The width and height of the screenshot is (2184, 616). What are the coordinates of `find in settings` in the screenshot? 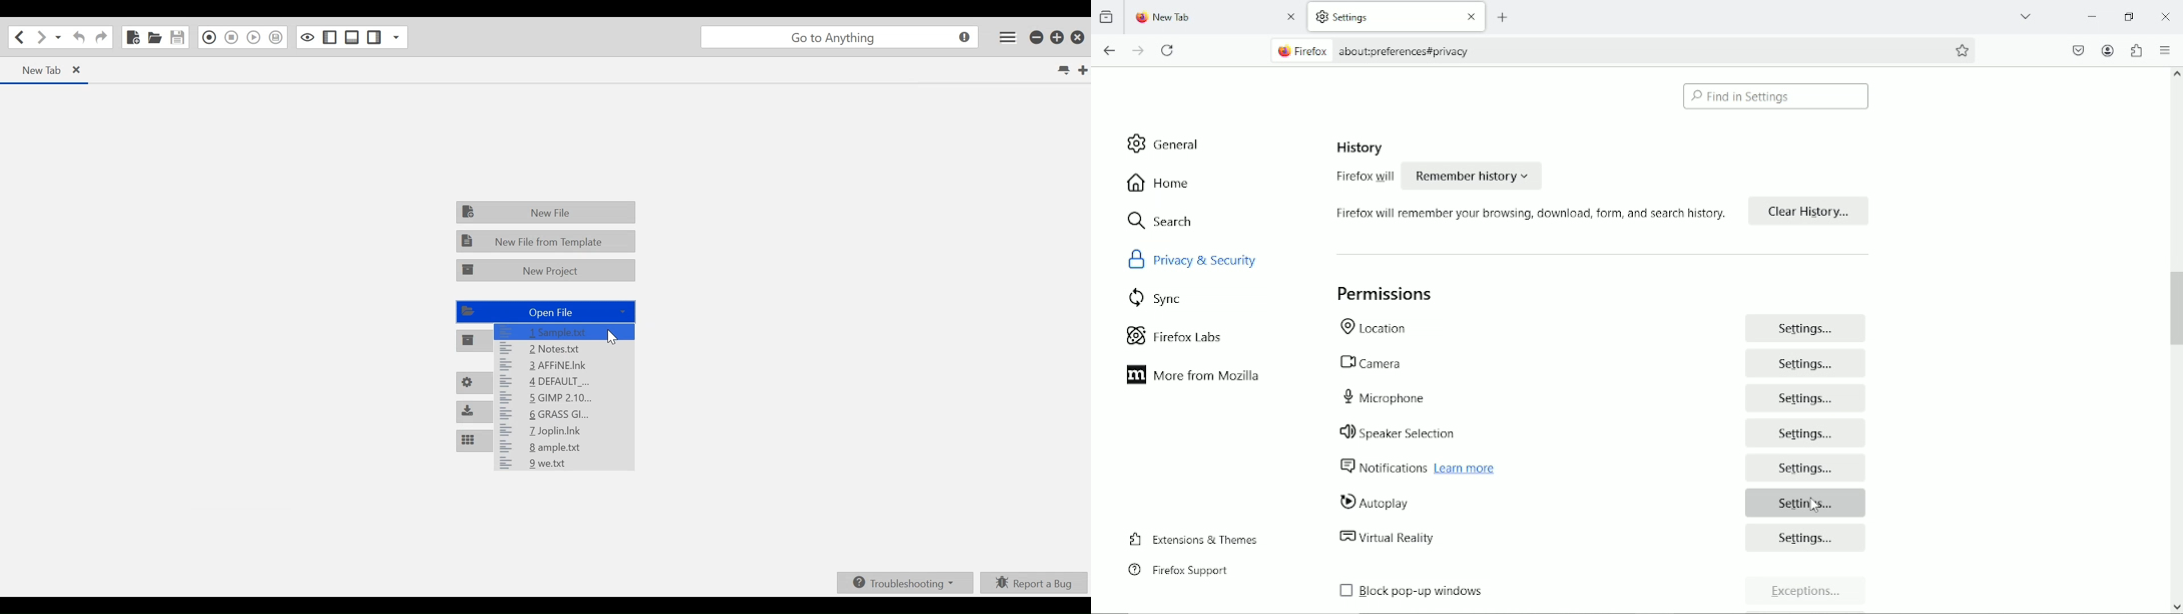 It's located at (1778, 96).